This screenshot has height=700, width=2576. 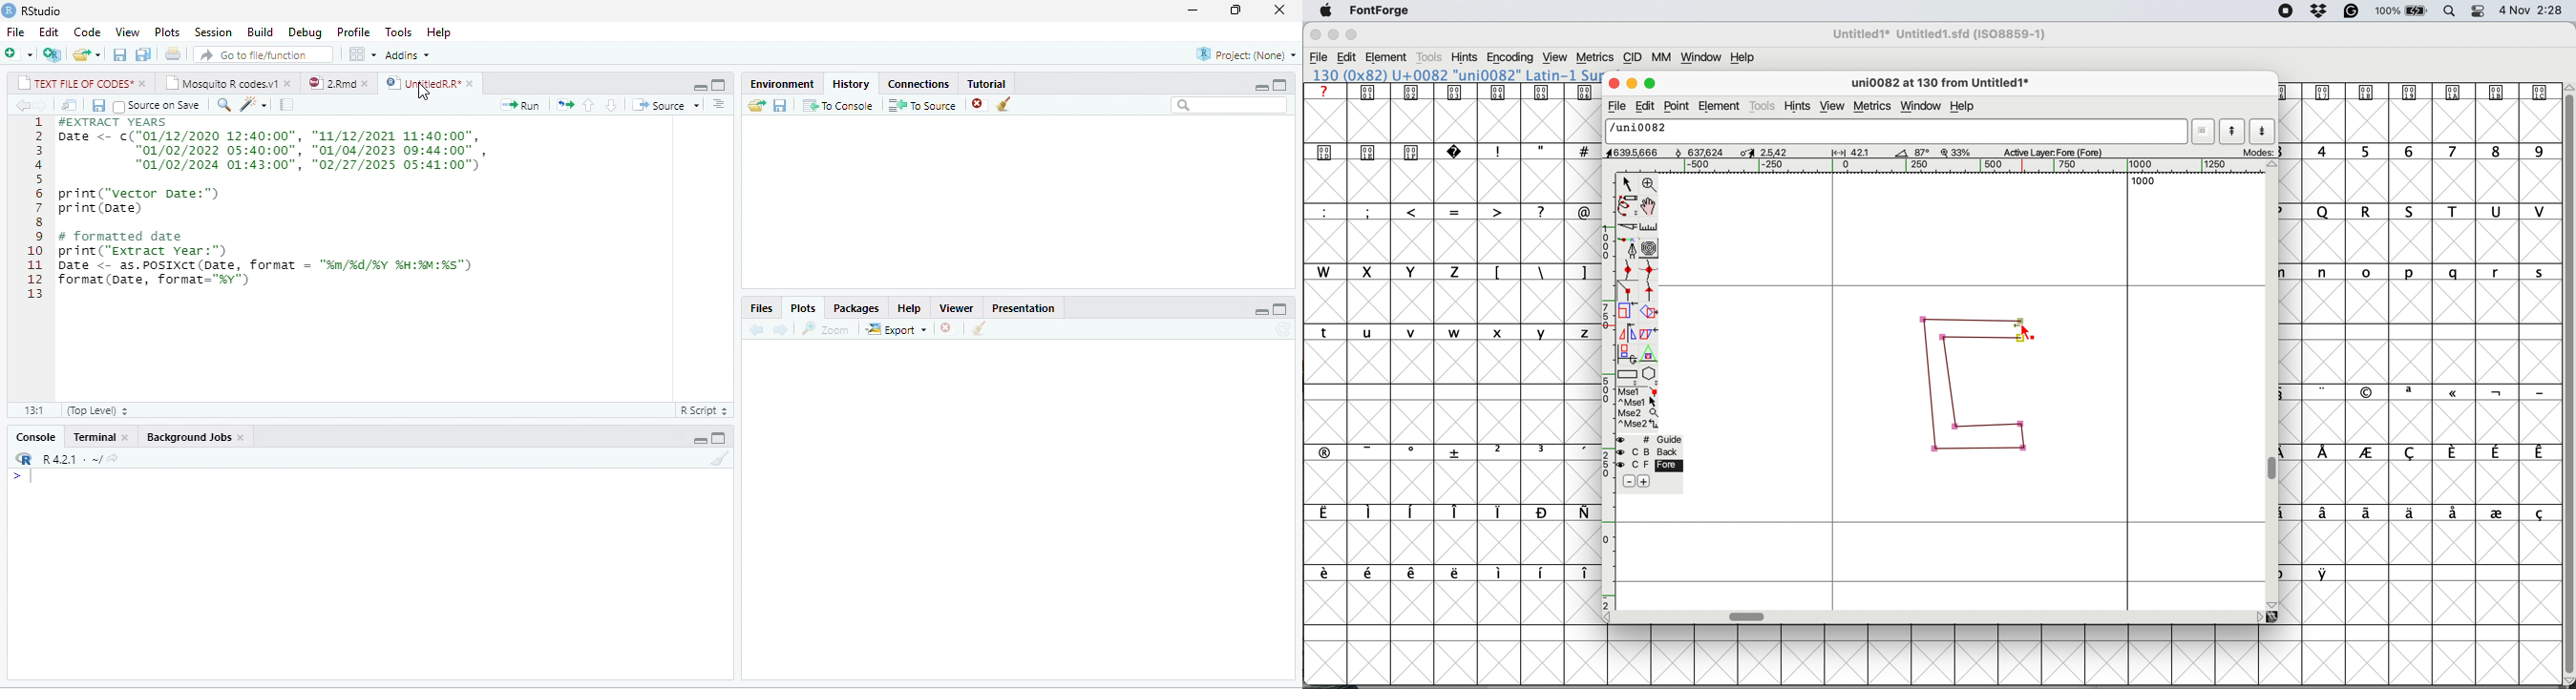 What do you see at coordinates (803, 307) in the screenshot?
I see `Plots` at bounding box center [803, 307].